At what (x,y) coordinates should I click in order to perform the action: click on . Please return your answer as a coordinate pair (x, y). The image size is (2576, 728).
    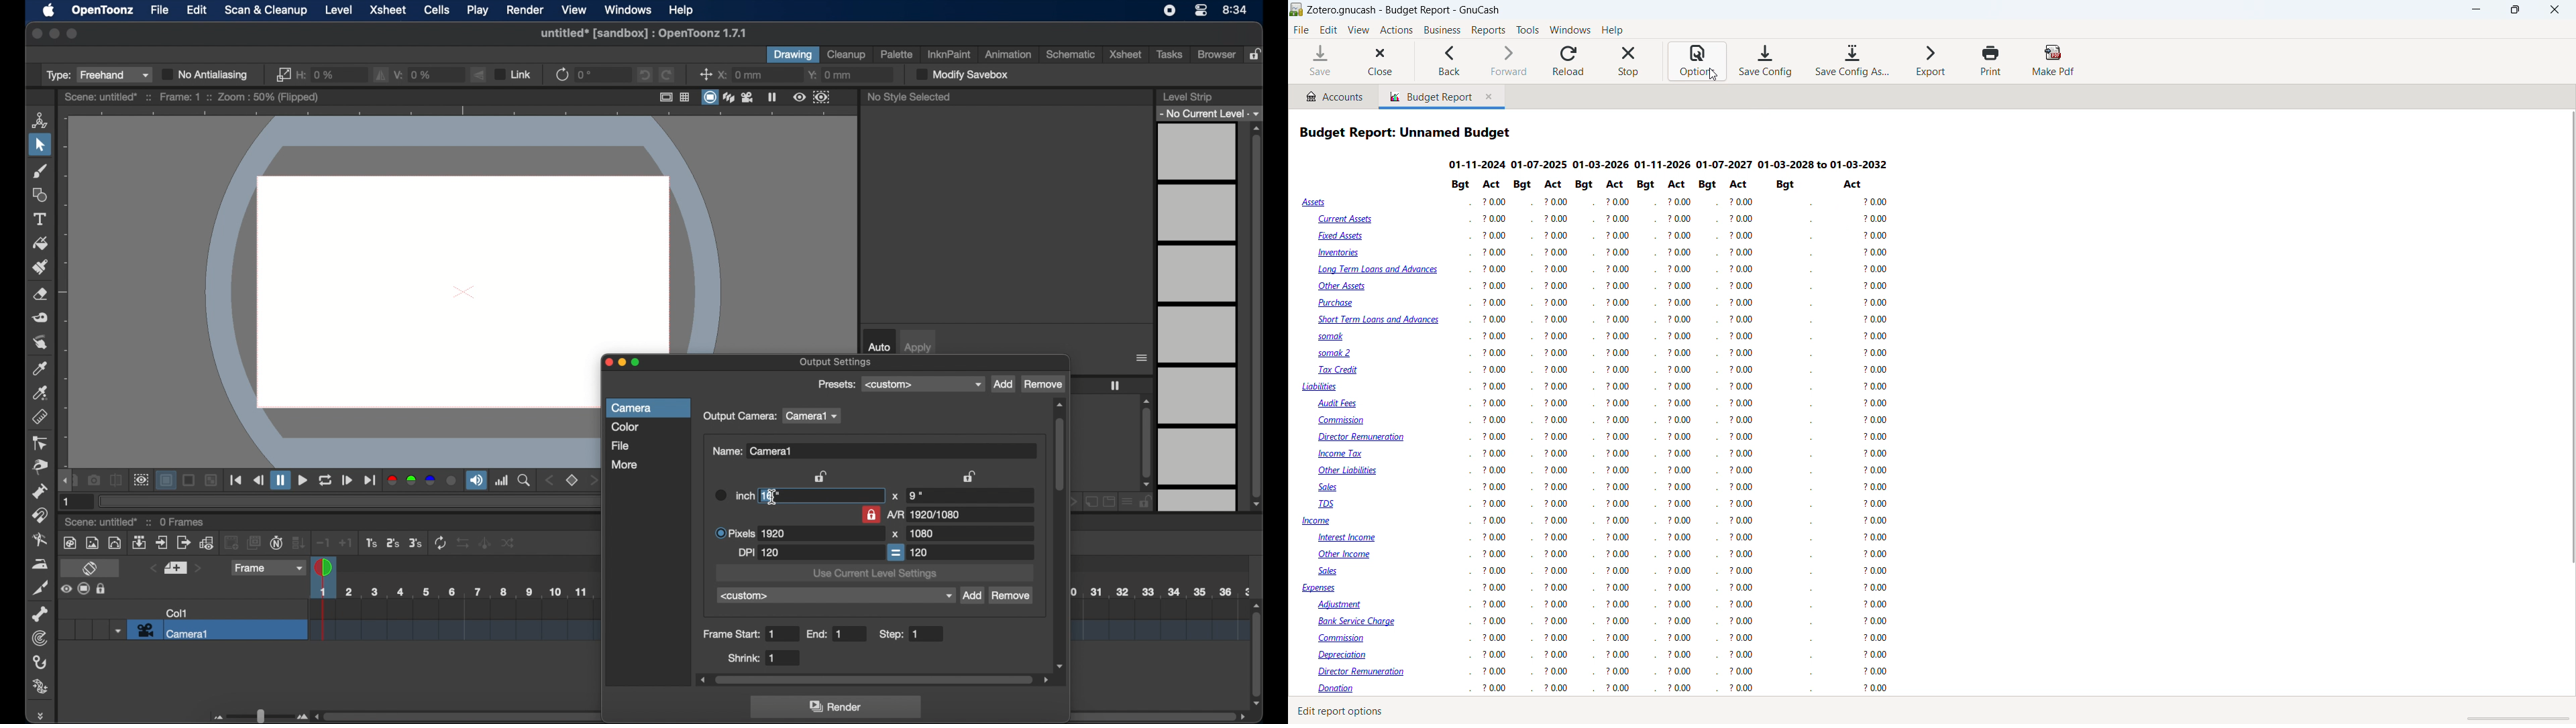
    Looking at the image, I should click on (190, 481).